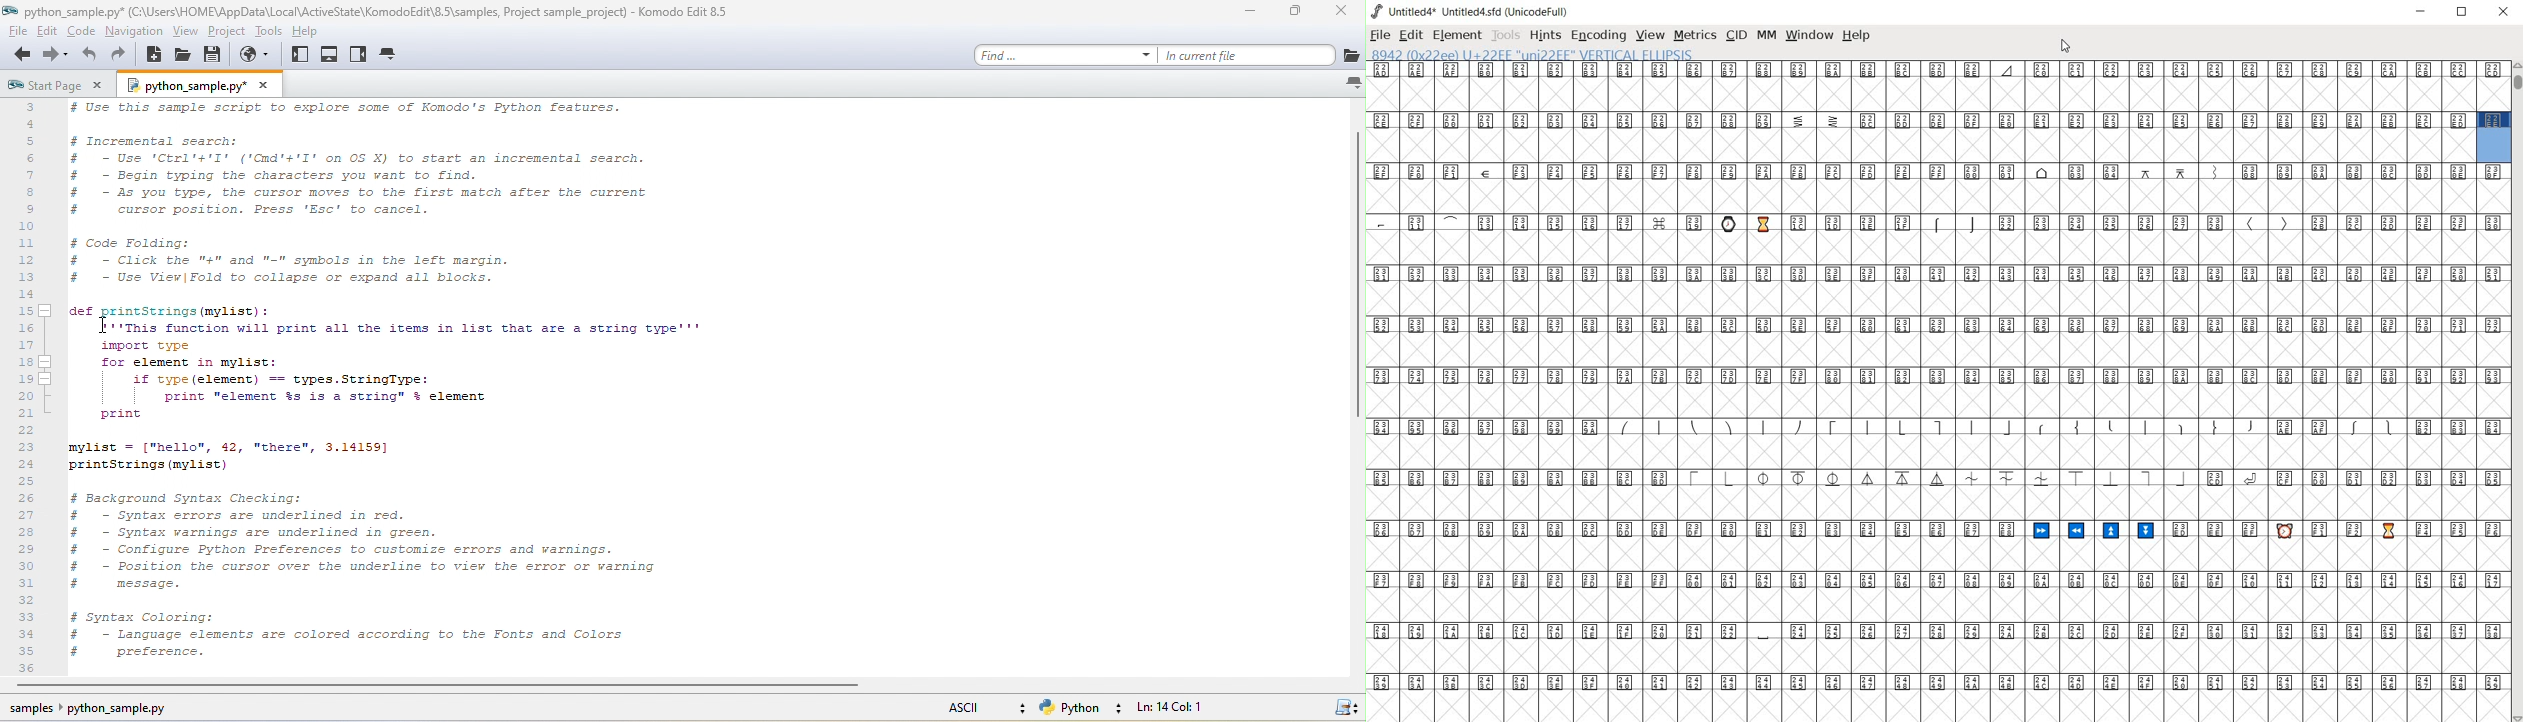  What do you see at coordinates (260, 56) in the screenshot?
I see `browse` at bounding box center [260, 56].